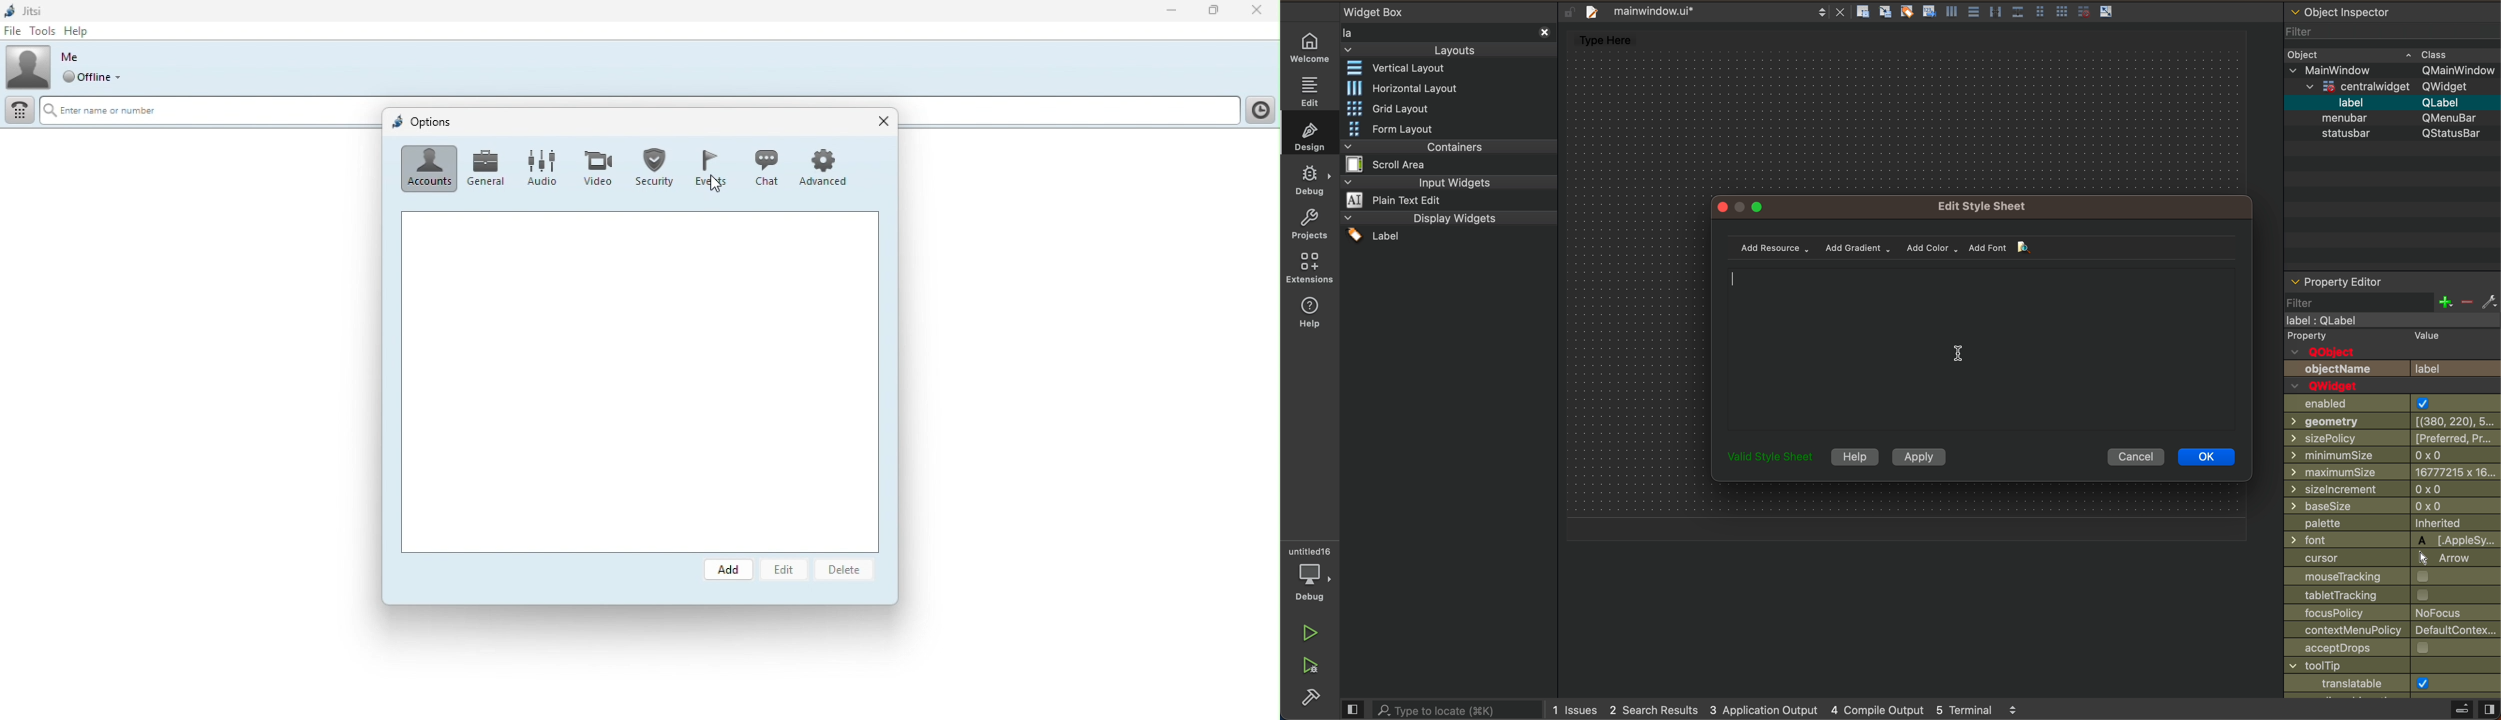  I want to click on run and debug, so click(1311, 667).